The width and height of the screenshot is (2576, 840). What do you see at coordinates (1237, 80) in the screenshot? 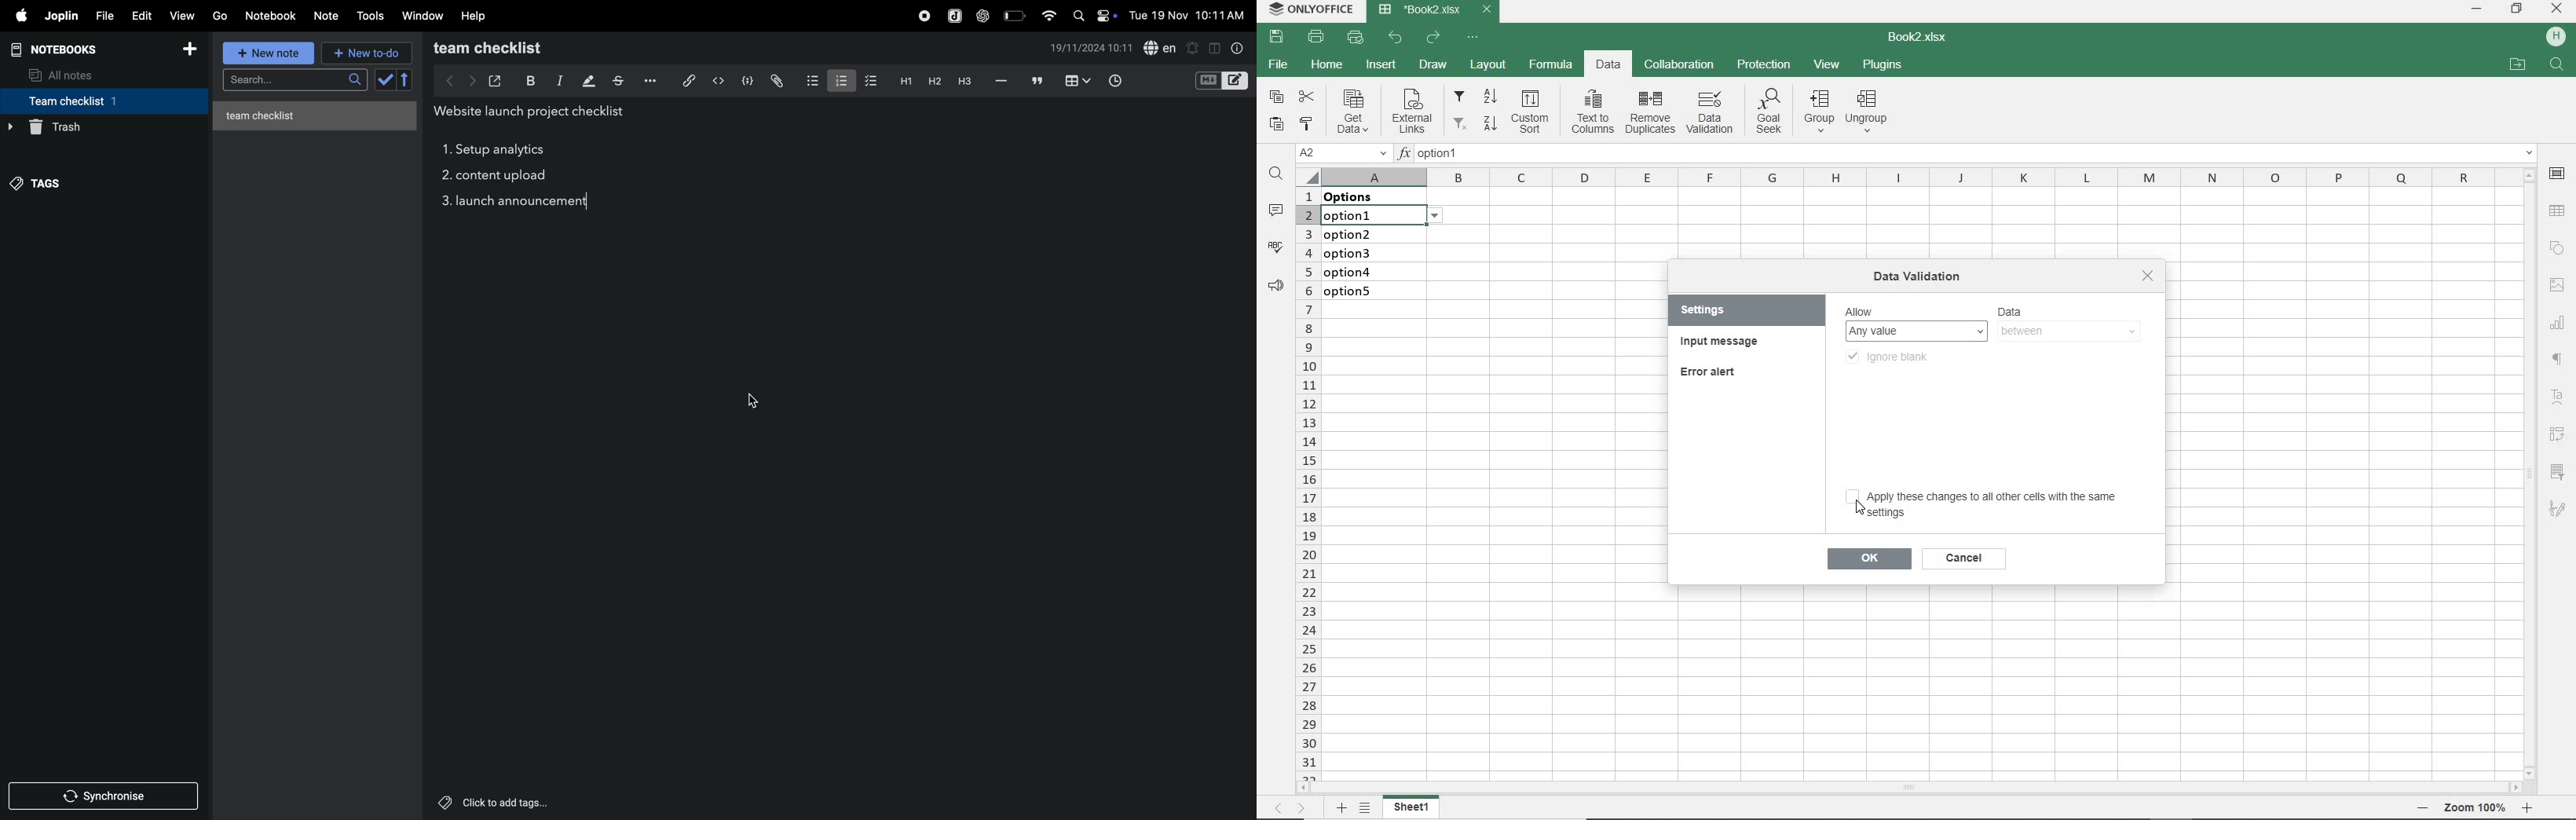
I see `editor layout` at bounding box center [1237, 80].